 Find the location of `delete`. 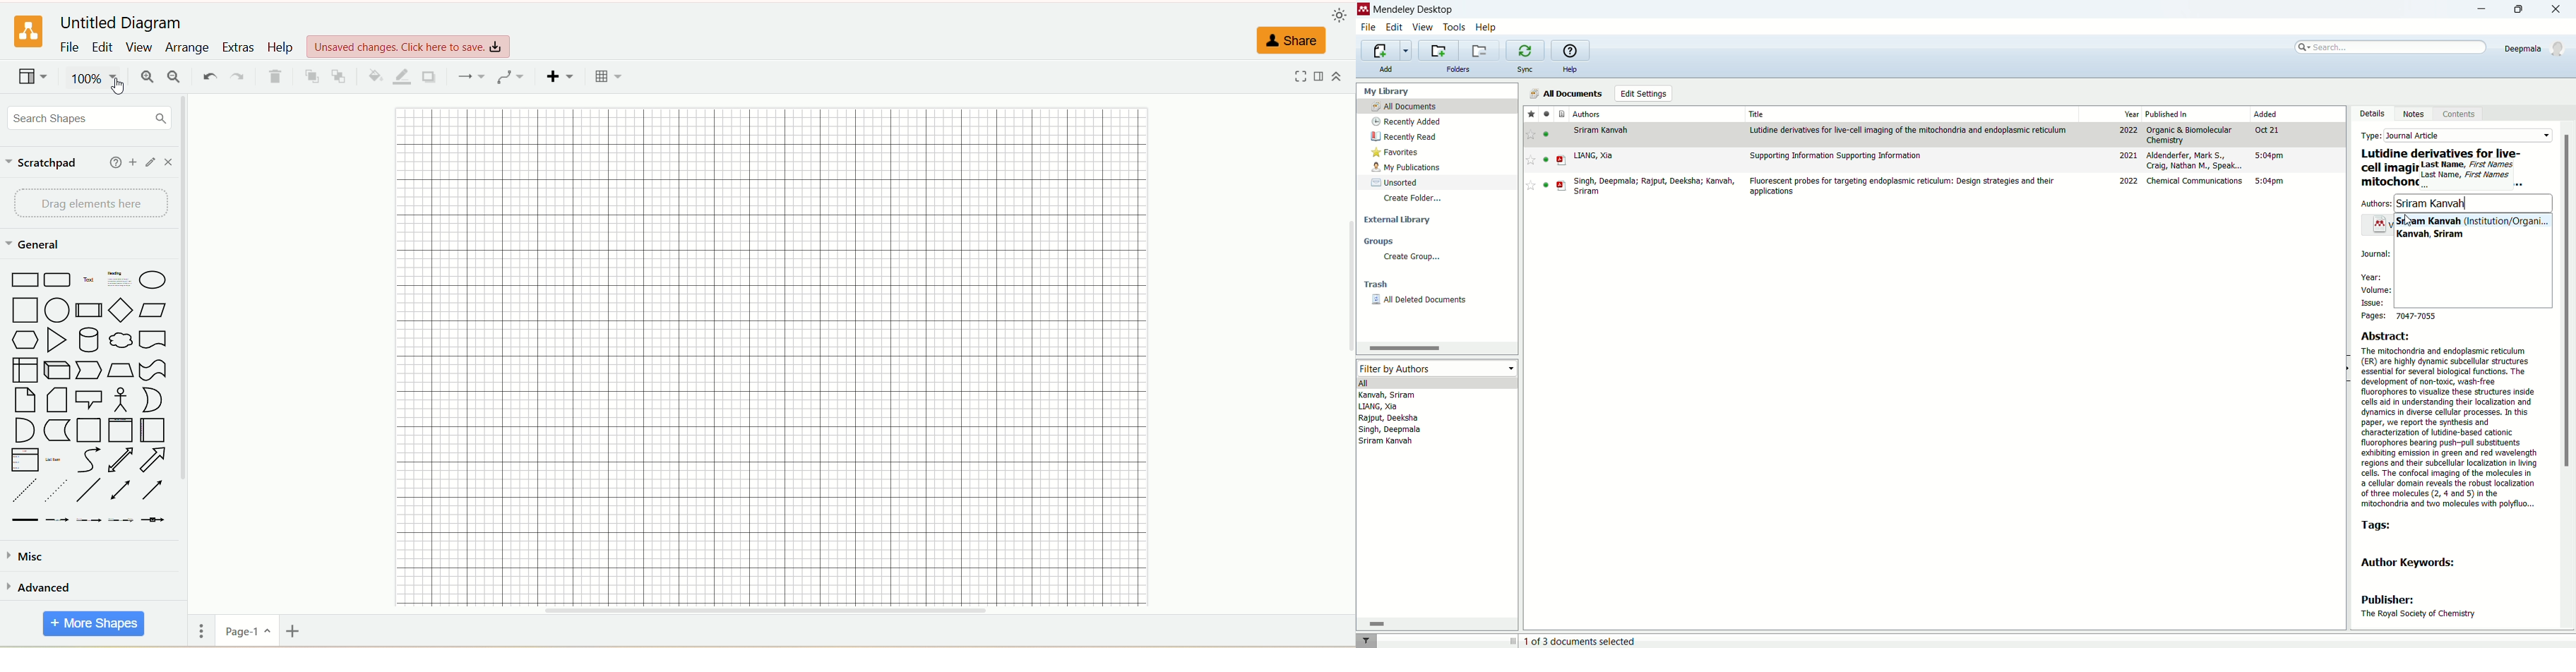

delete is located at coordinates (276, 78).